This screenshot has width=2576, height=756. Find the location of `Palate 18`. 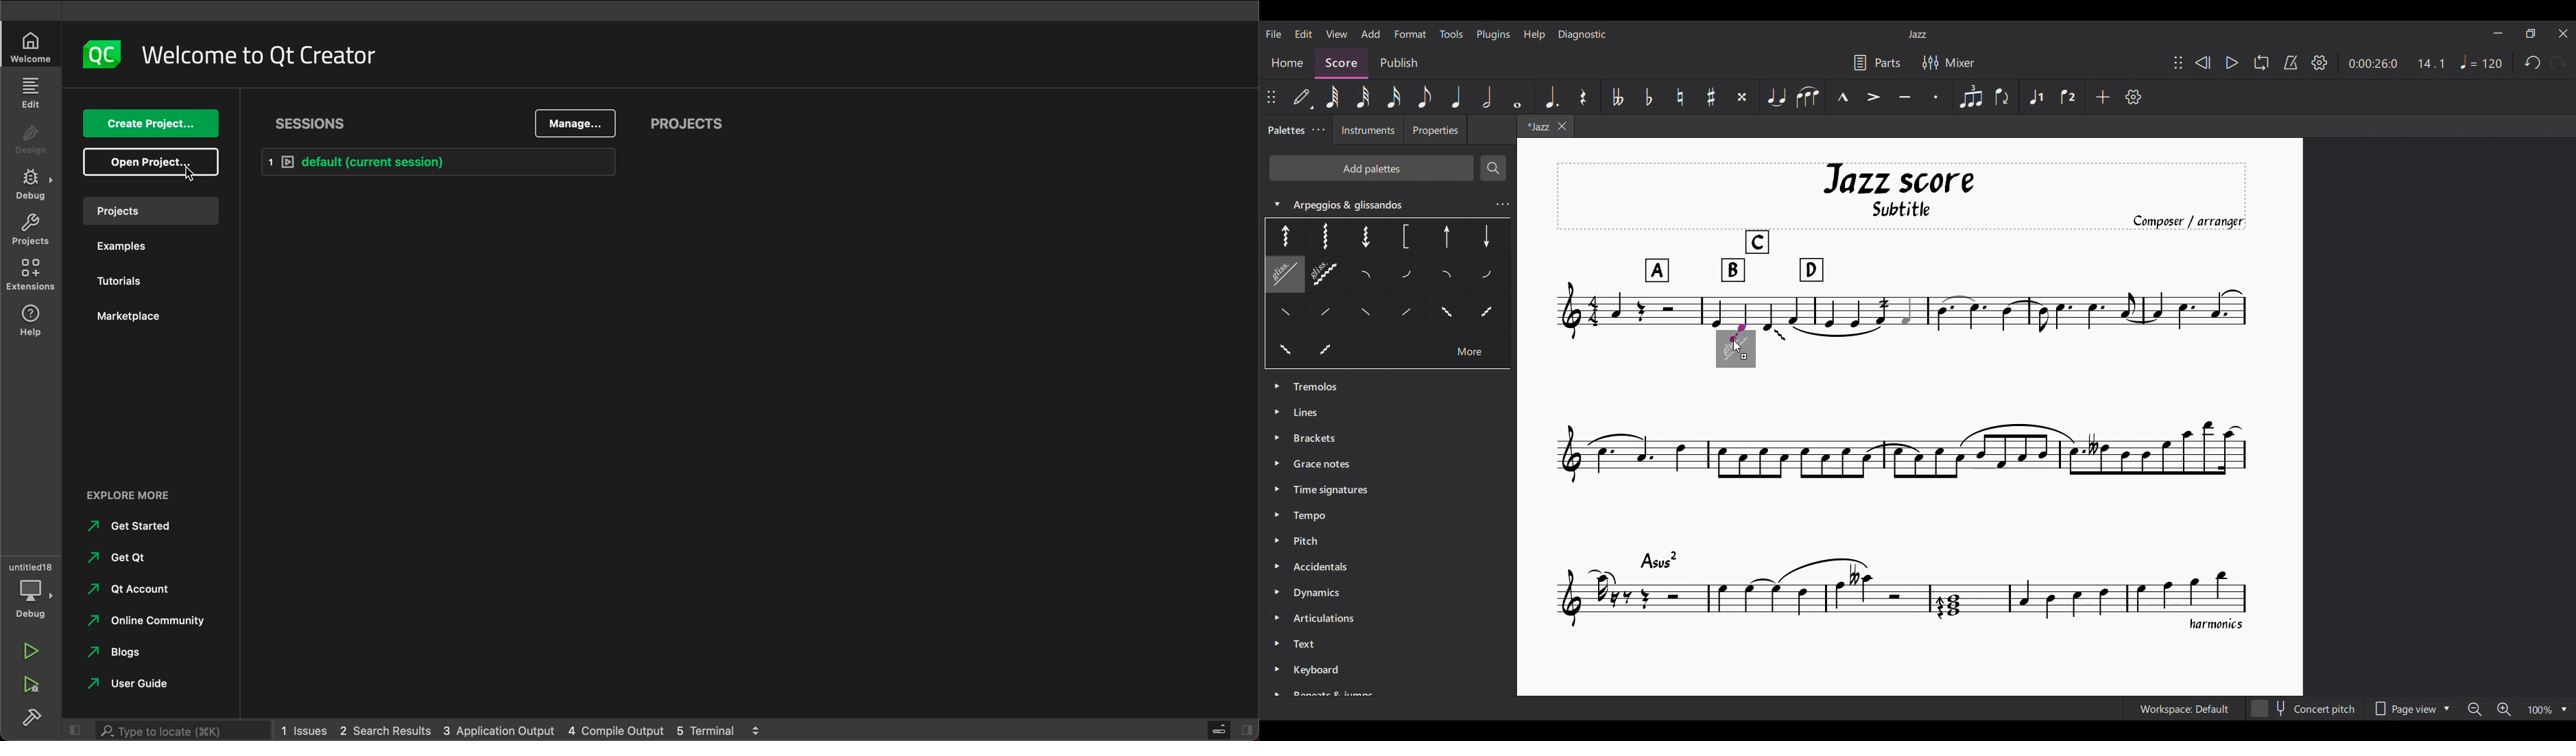

Palate 18 is located at coordinates (1285, 351).